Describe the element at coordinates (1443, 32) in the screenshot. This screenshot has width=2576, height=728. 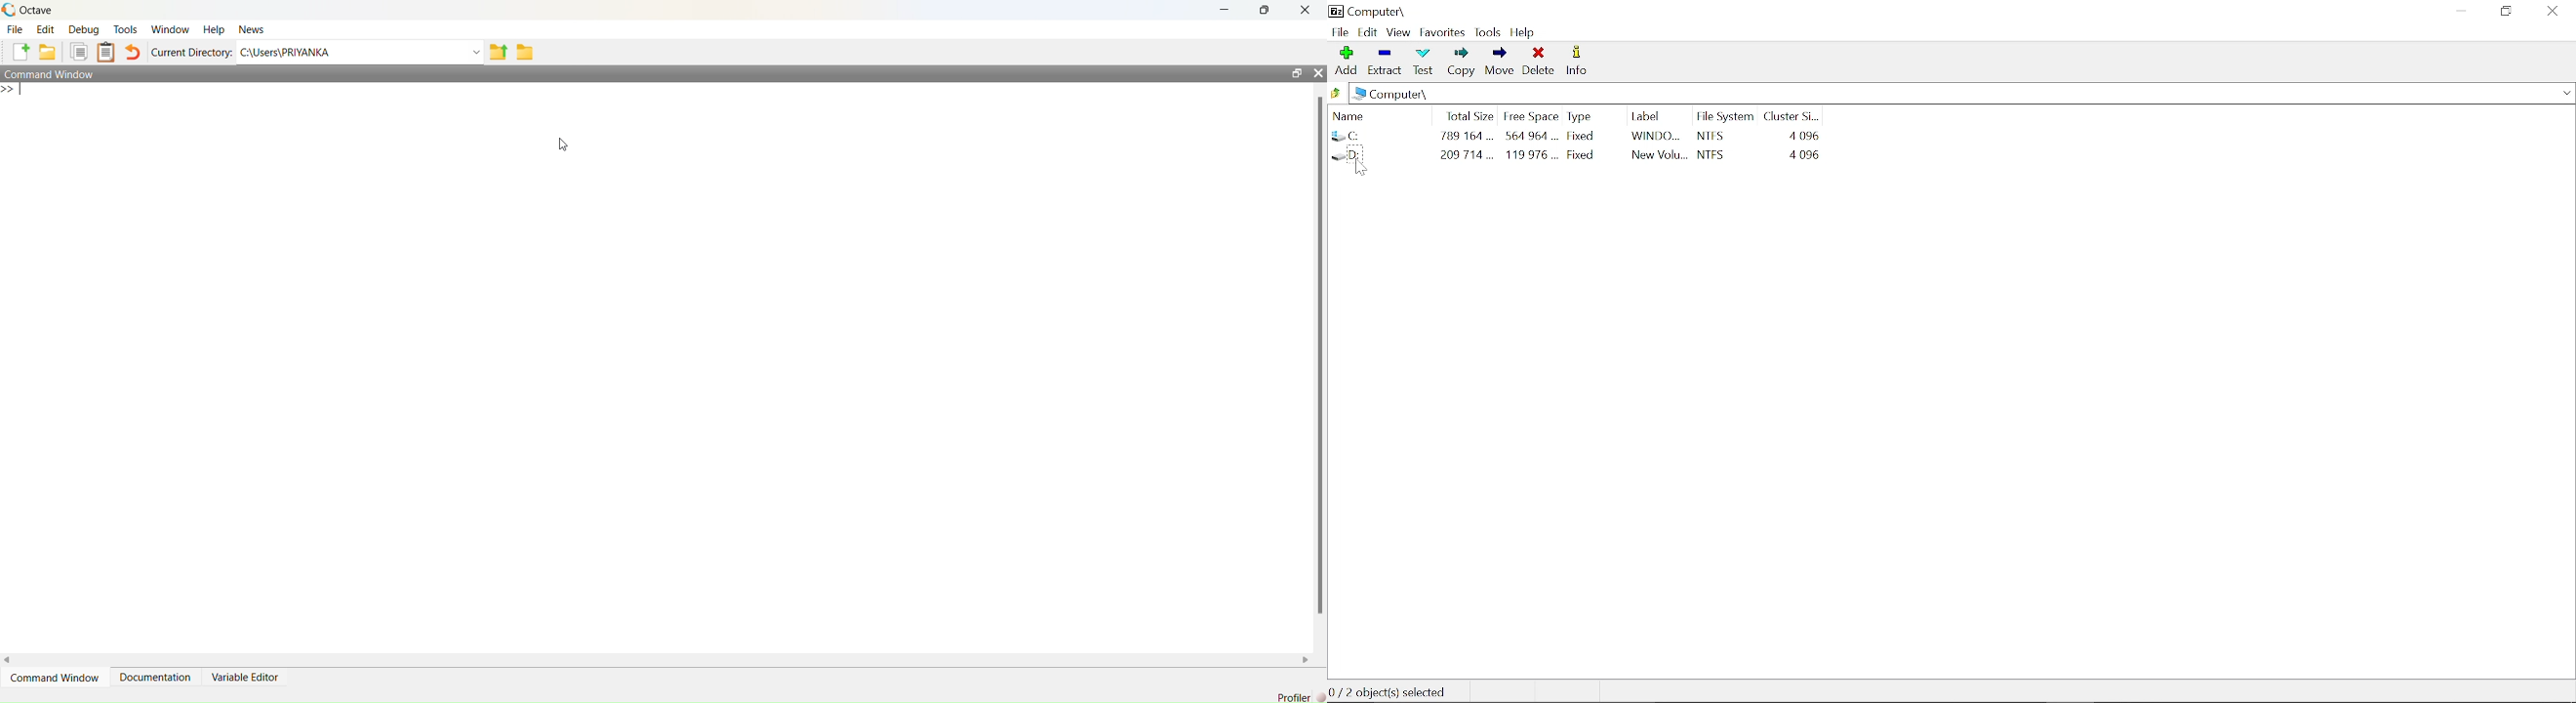
I see `favorites` at that location.